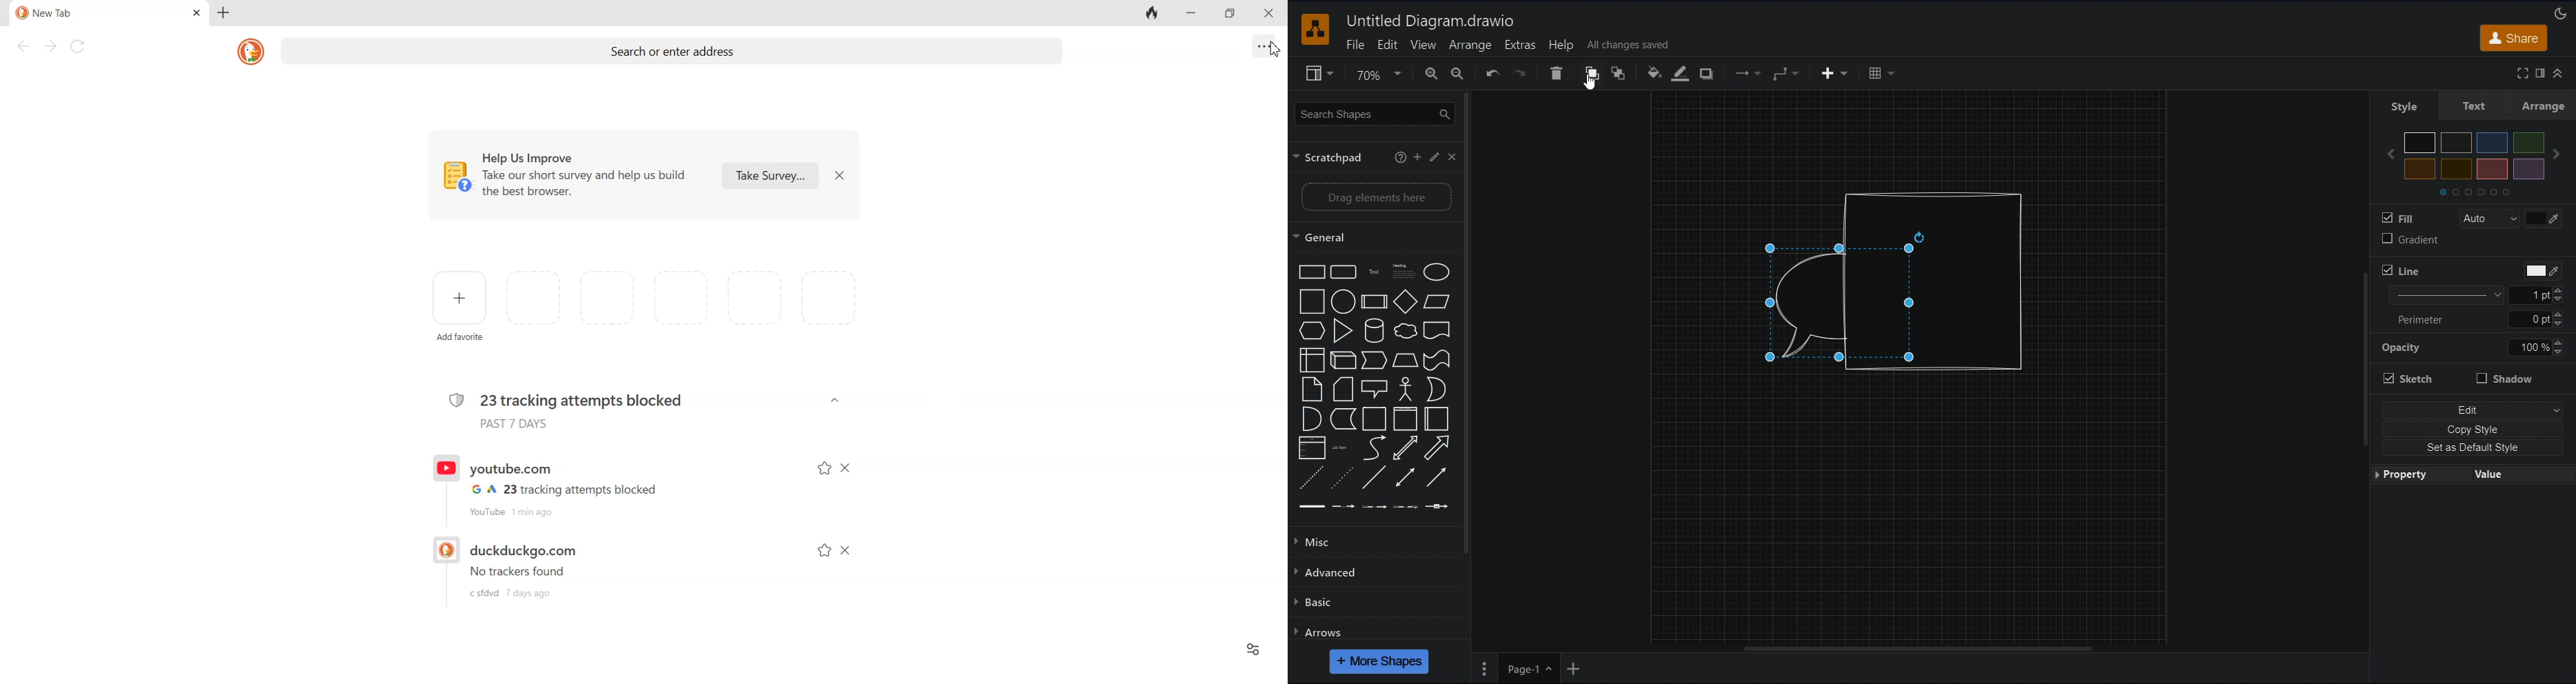 This screenshot has width=2576, height=700. What do you see at coordinates (1344, 301) in the screenshot?
I see `Circle` at bounding box center [1344, 301].